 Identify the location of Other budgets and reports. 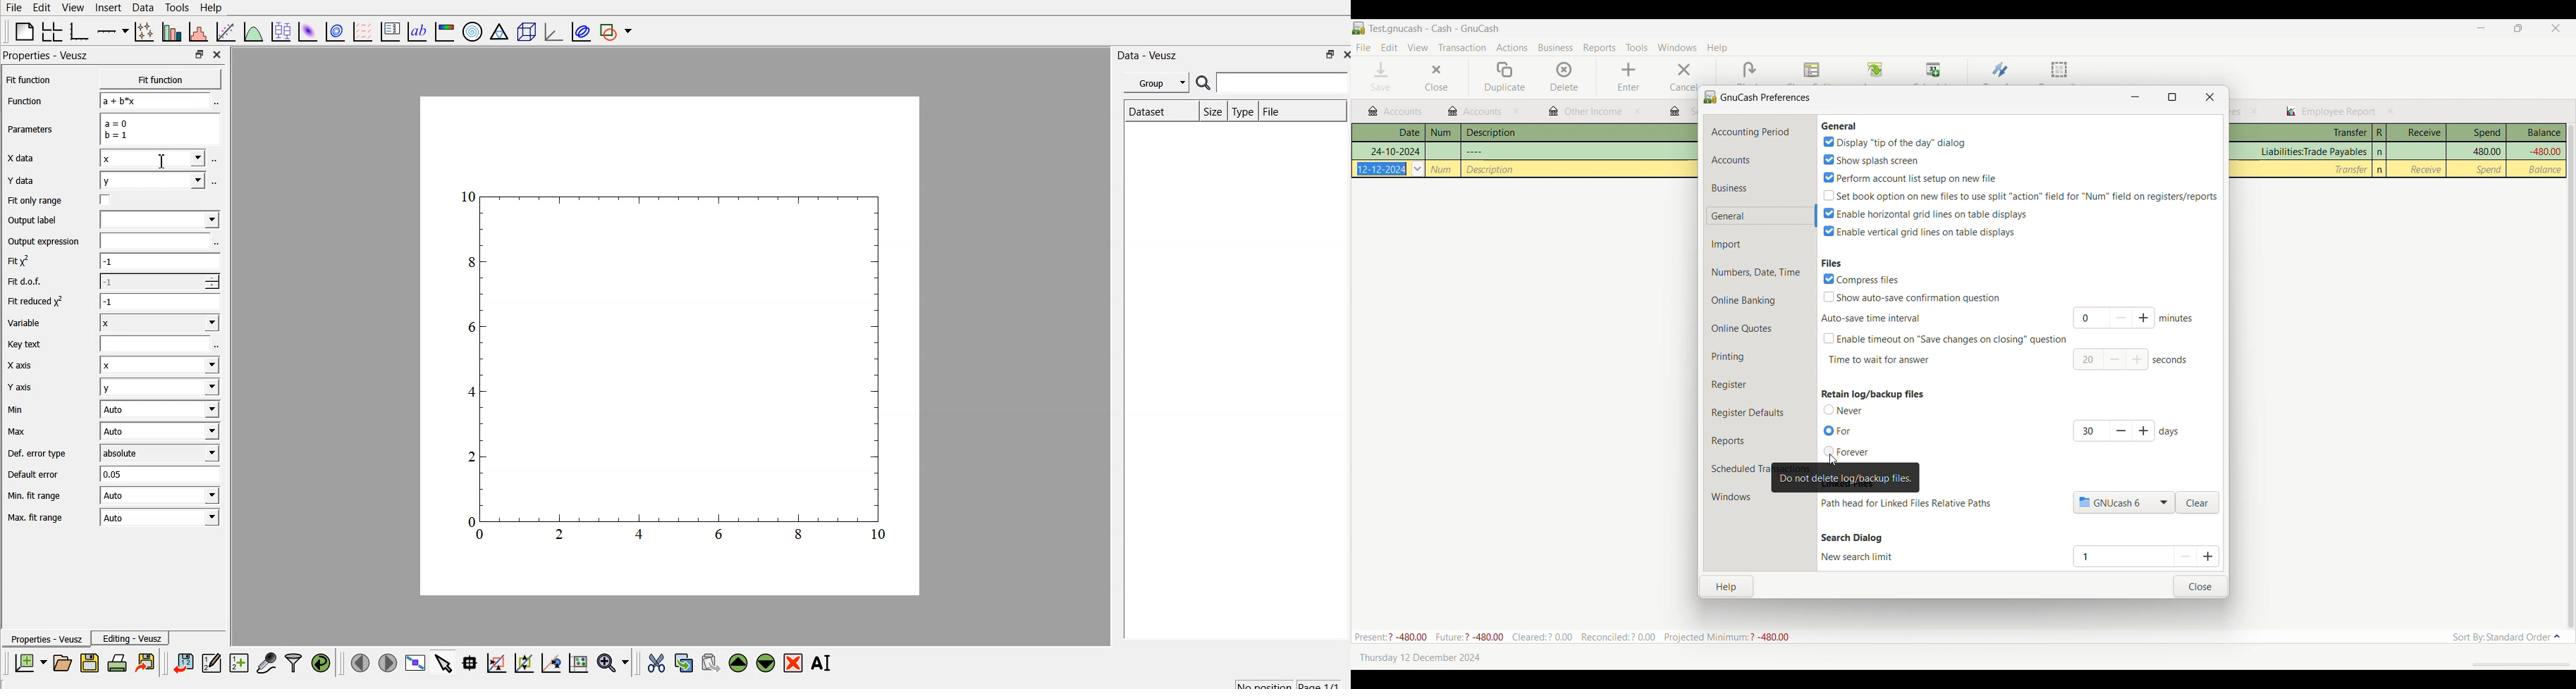
(1475, 111).